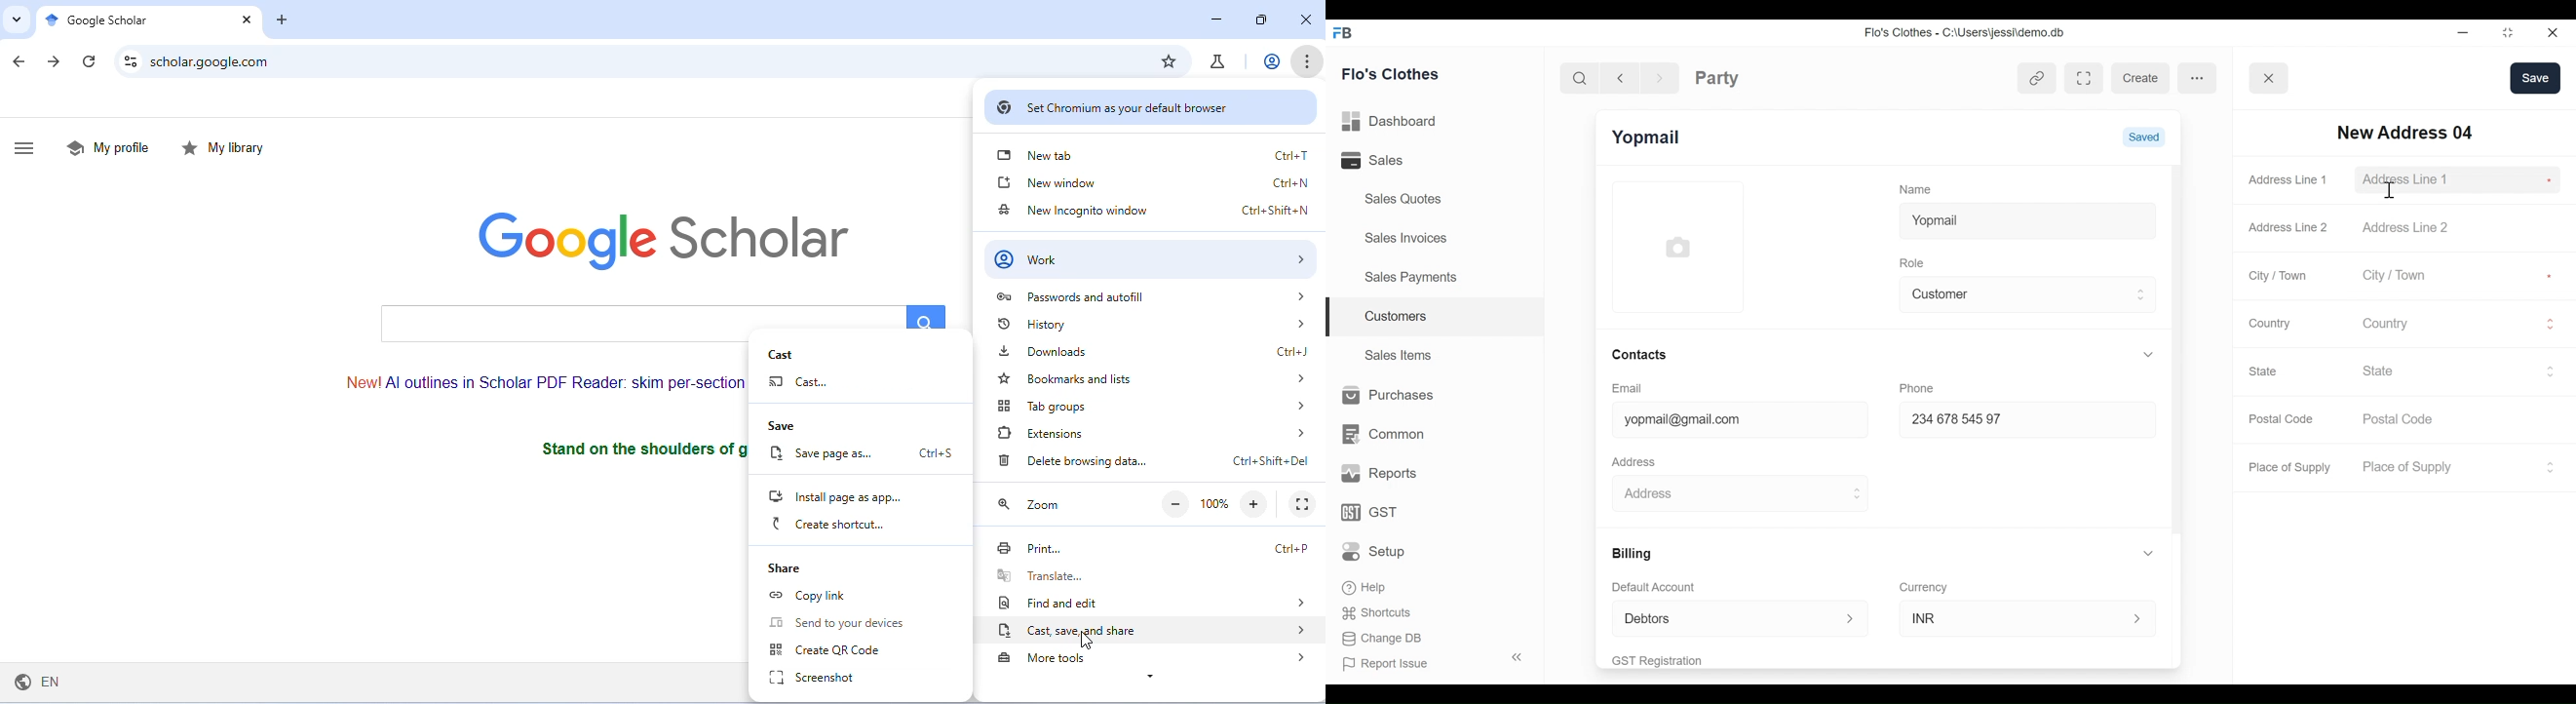  What do you see at coordinates (1918, 188) in the screenshot?
I see `Name` at bounding box center [1918, 188].